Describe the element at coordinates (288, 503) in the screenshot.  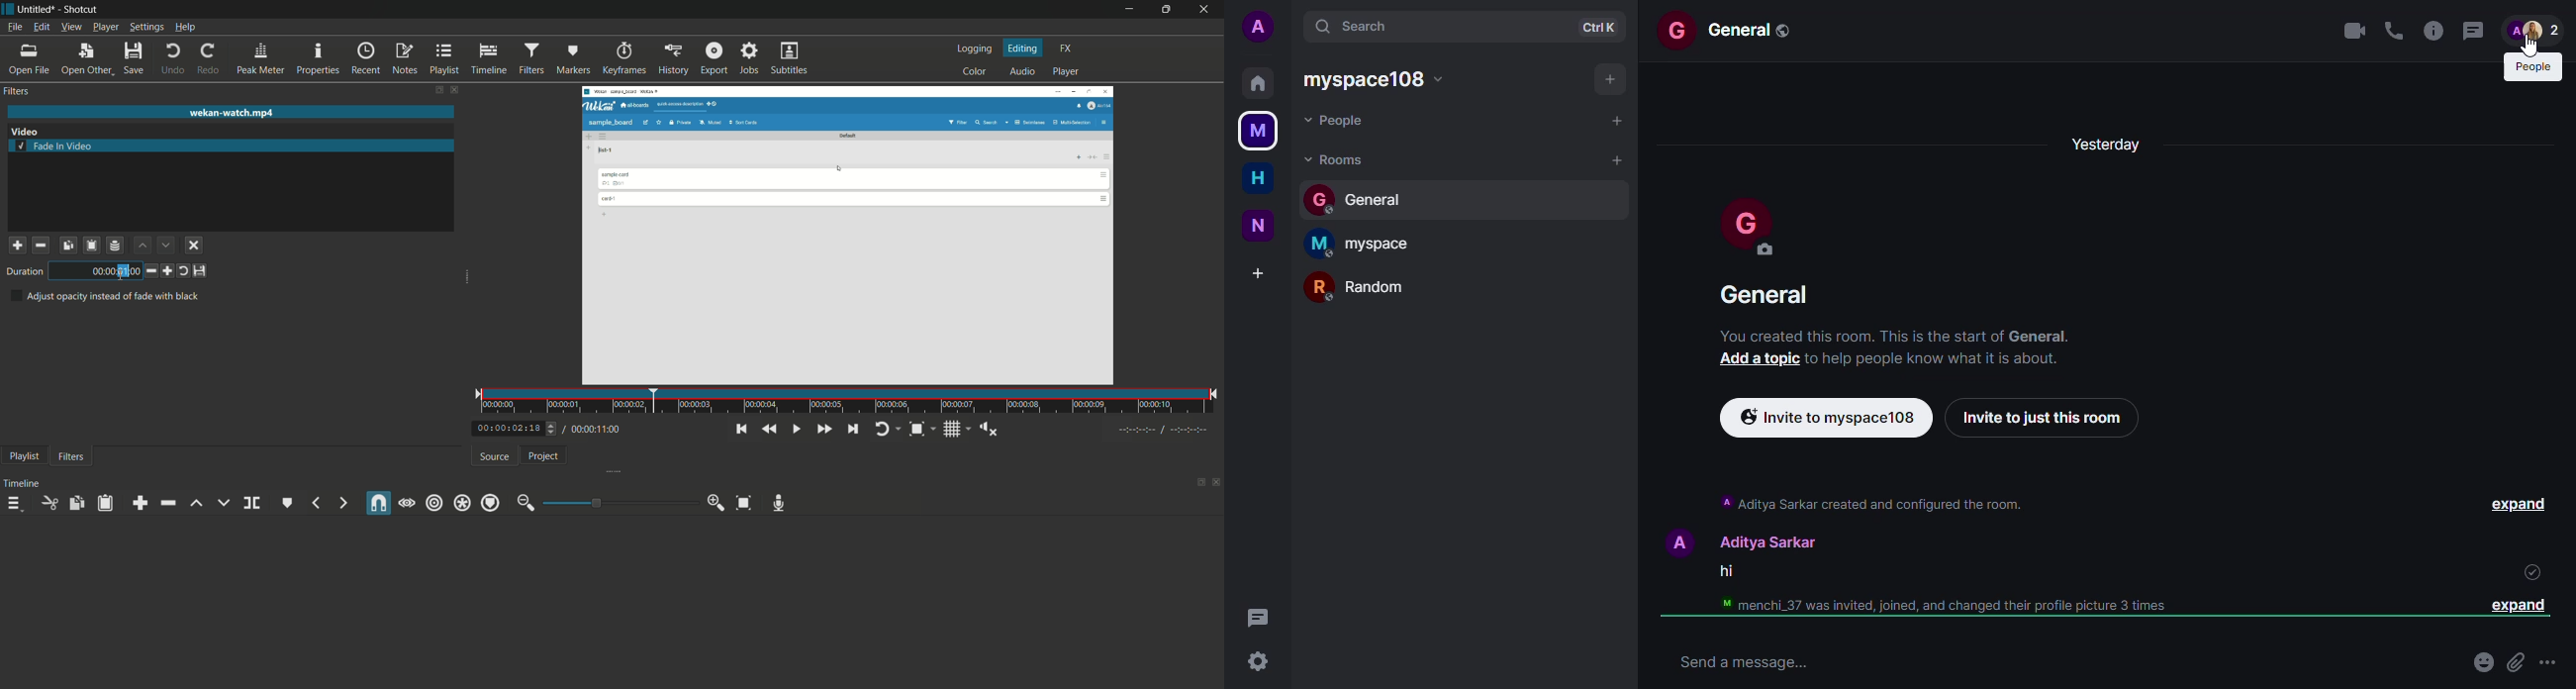
I see `create or edit marker` at that location.